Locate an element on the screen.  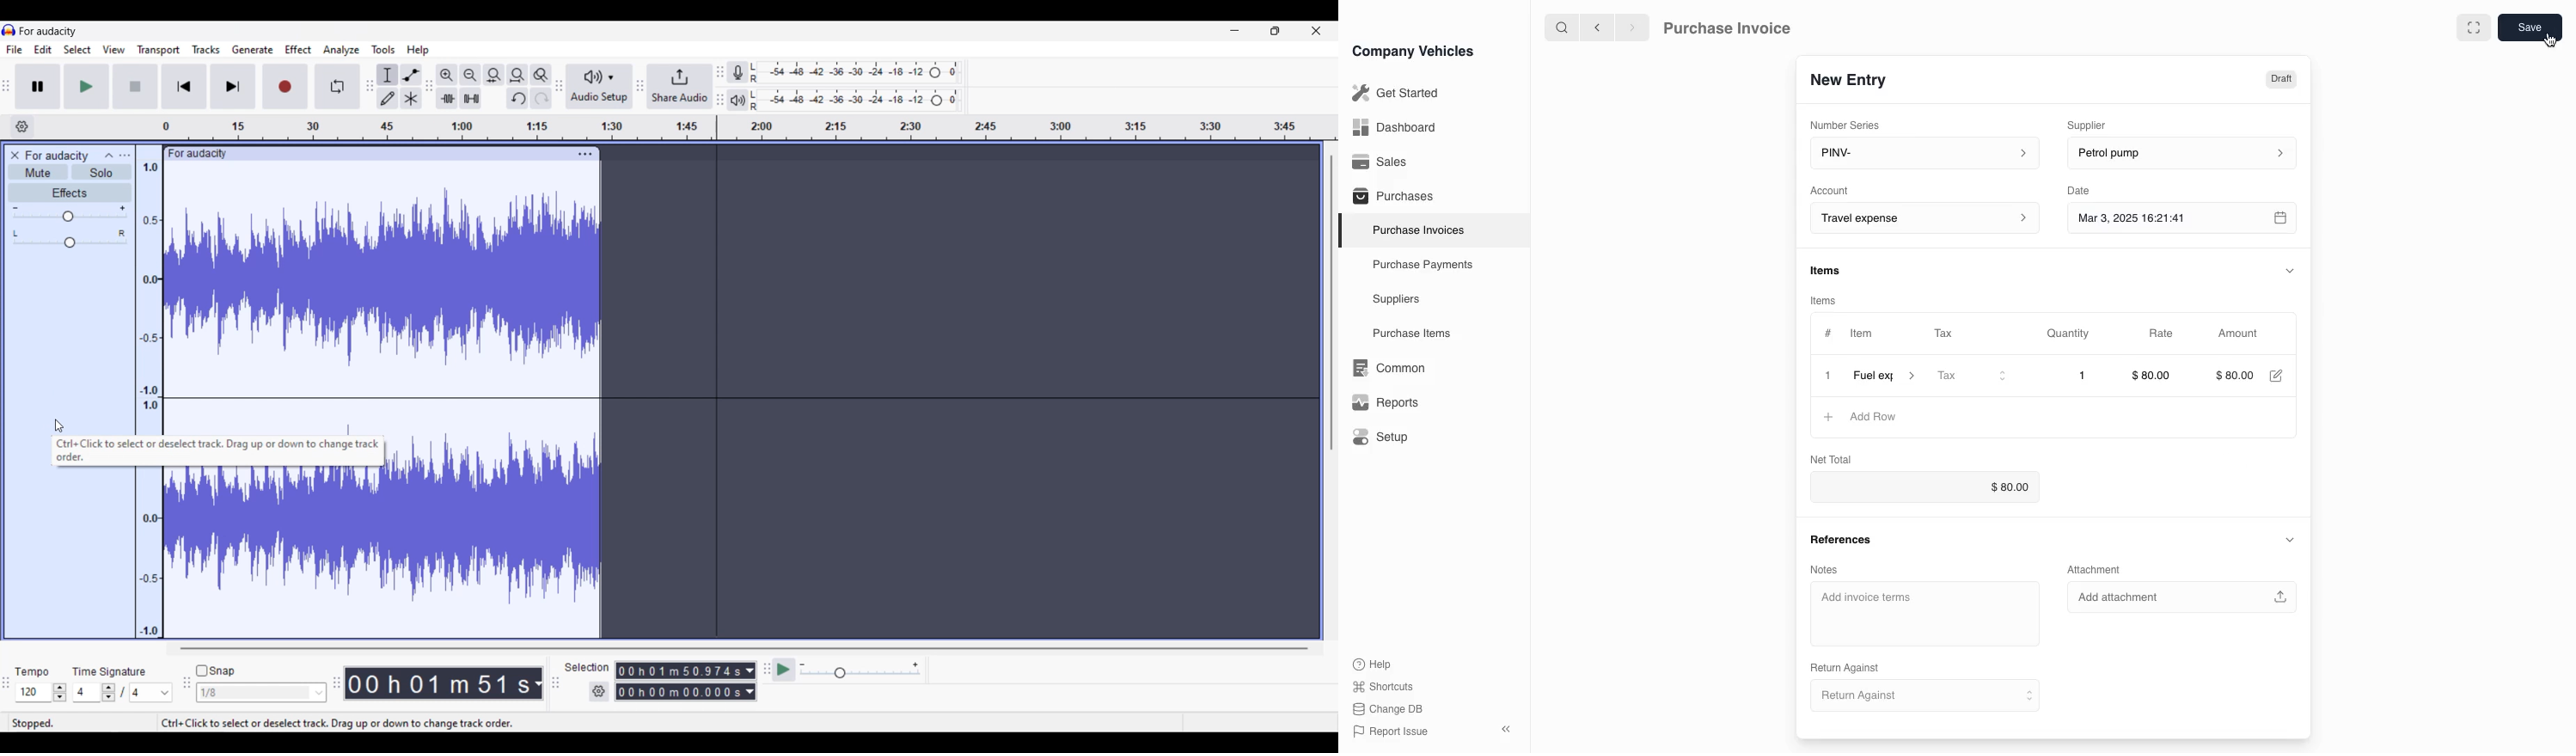
Dashboard is located at coordinates (1393, 127).